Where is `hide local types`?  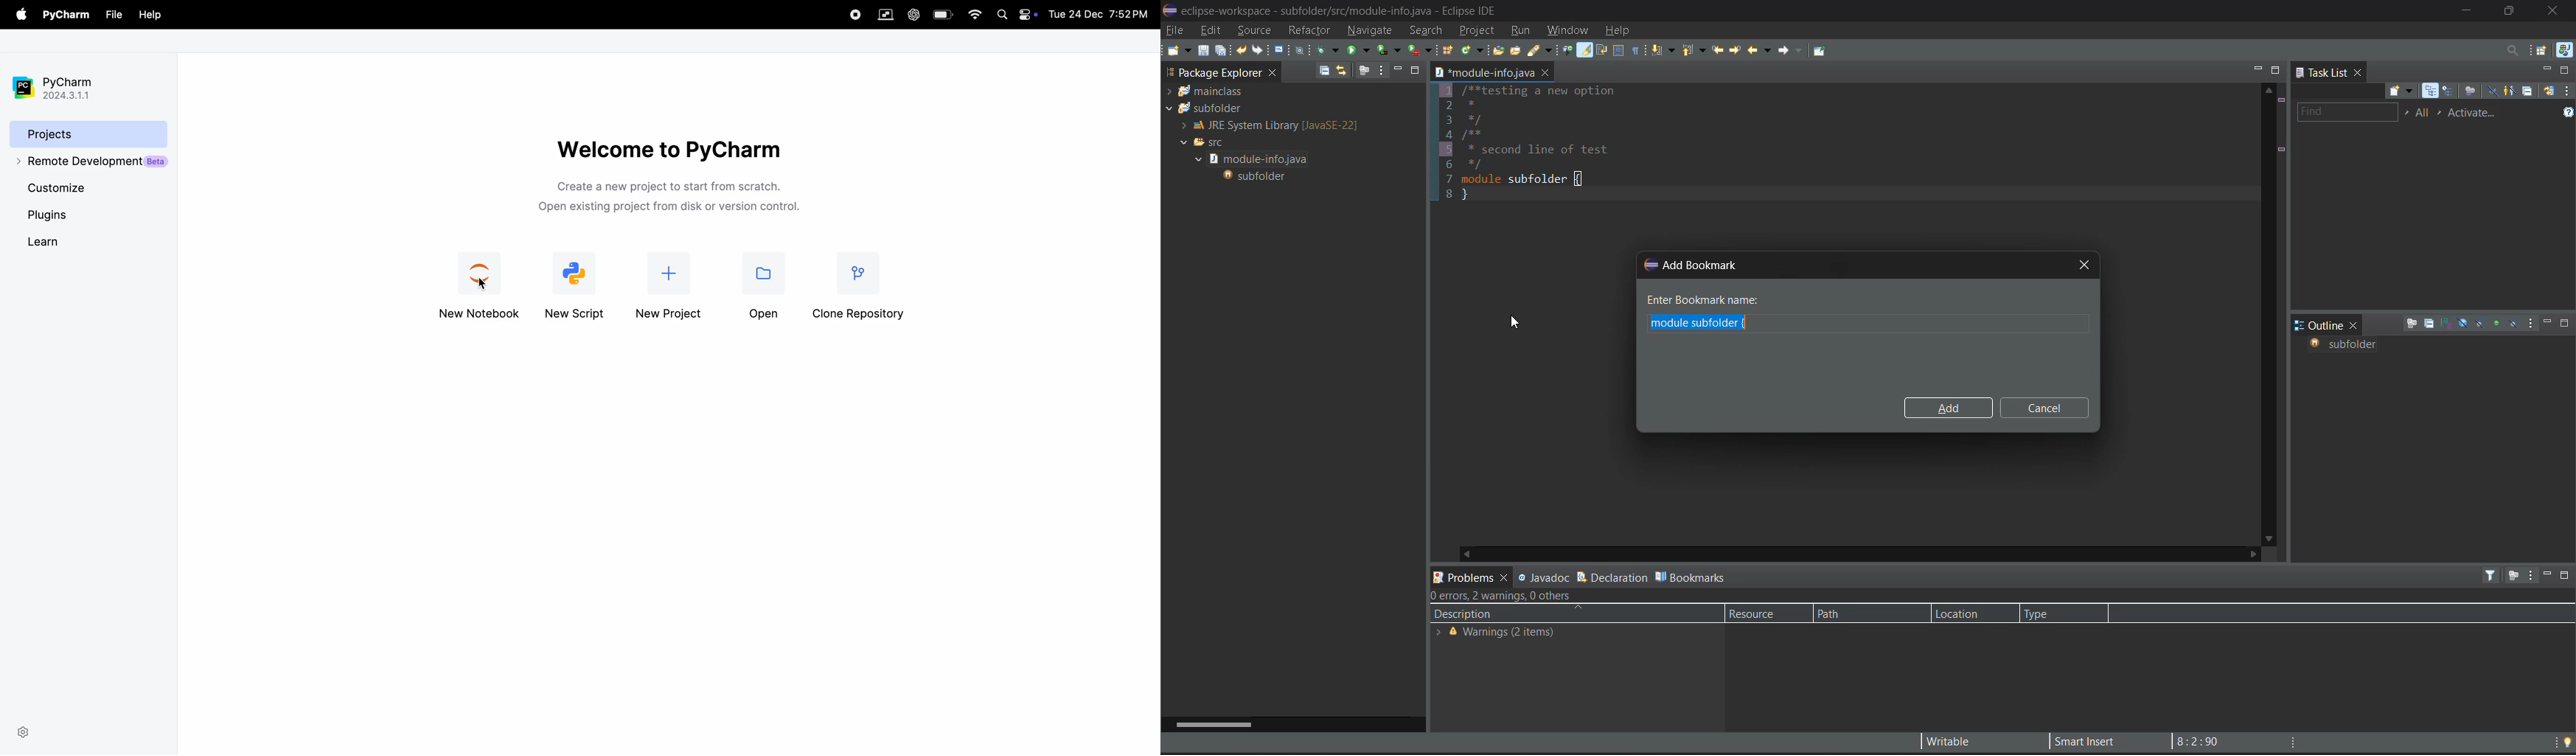 hide local types is located at coordinates (2513, 324).